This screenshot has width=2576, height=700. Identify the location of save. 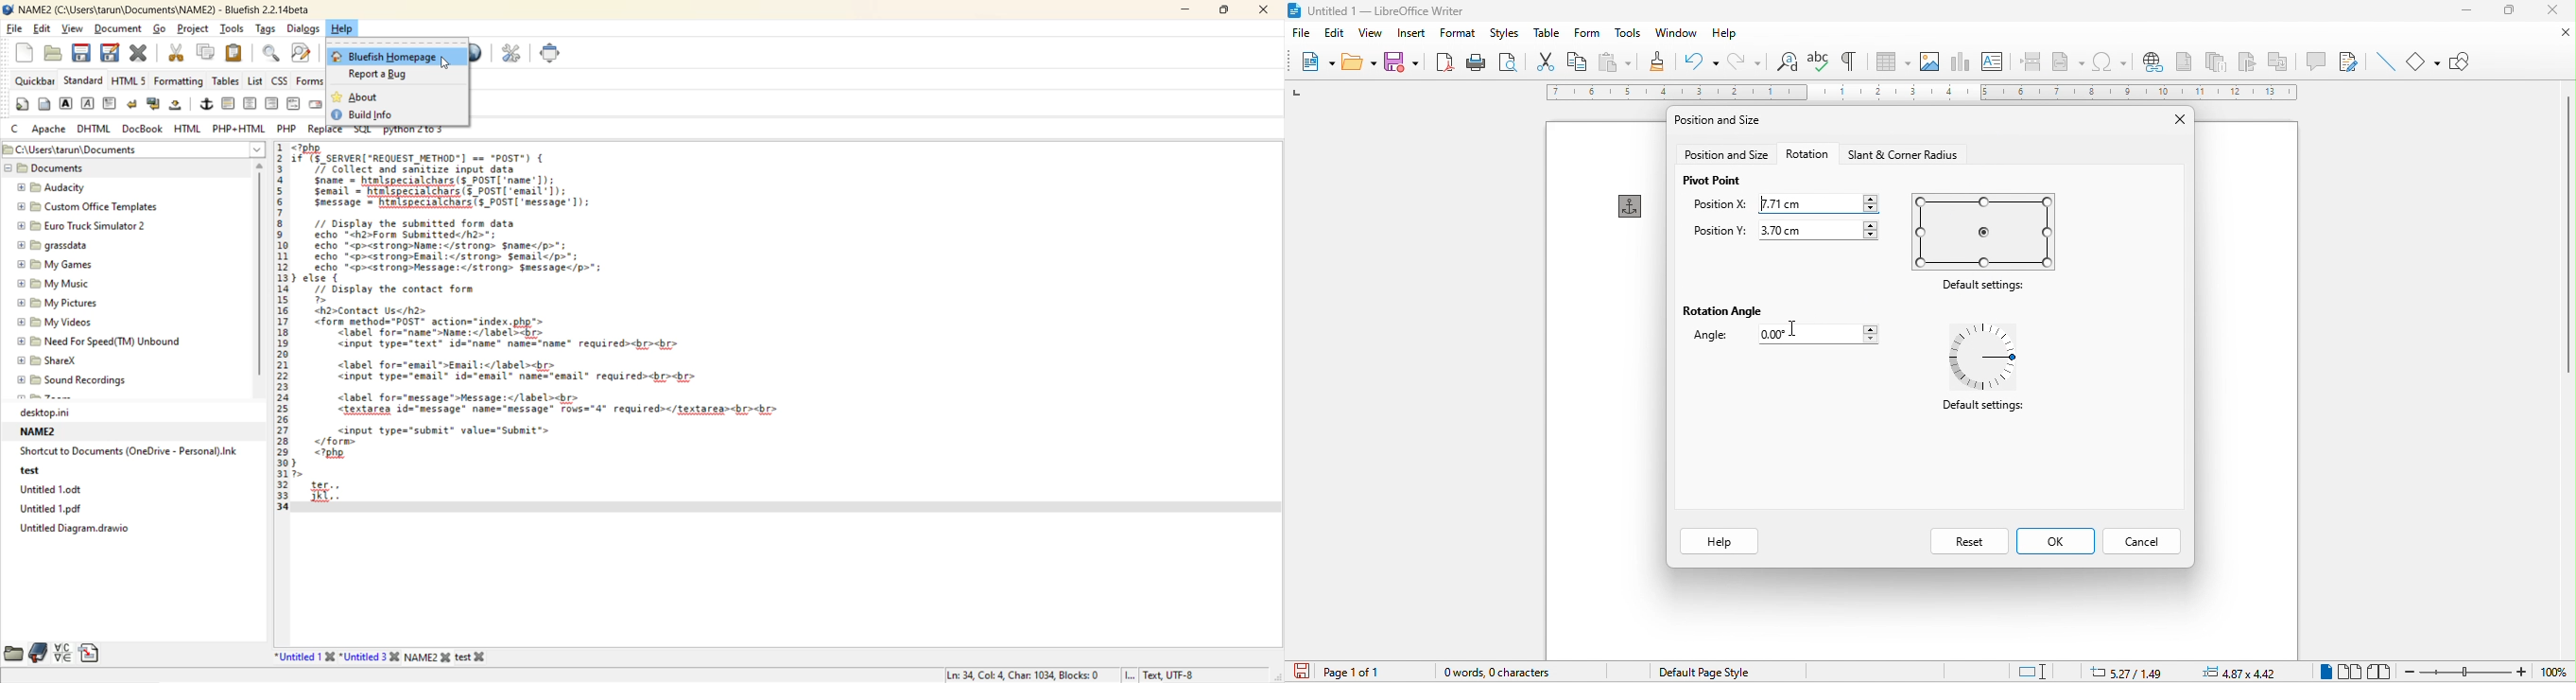
(1404, 60).